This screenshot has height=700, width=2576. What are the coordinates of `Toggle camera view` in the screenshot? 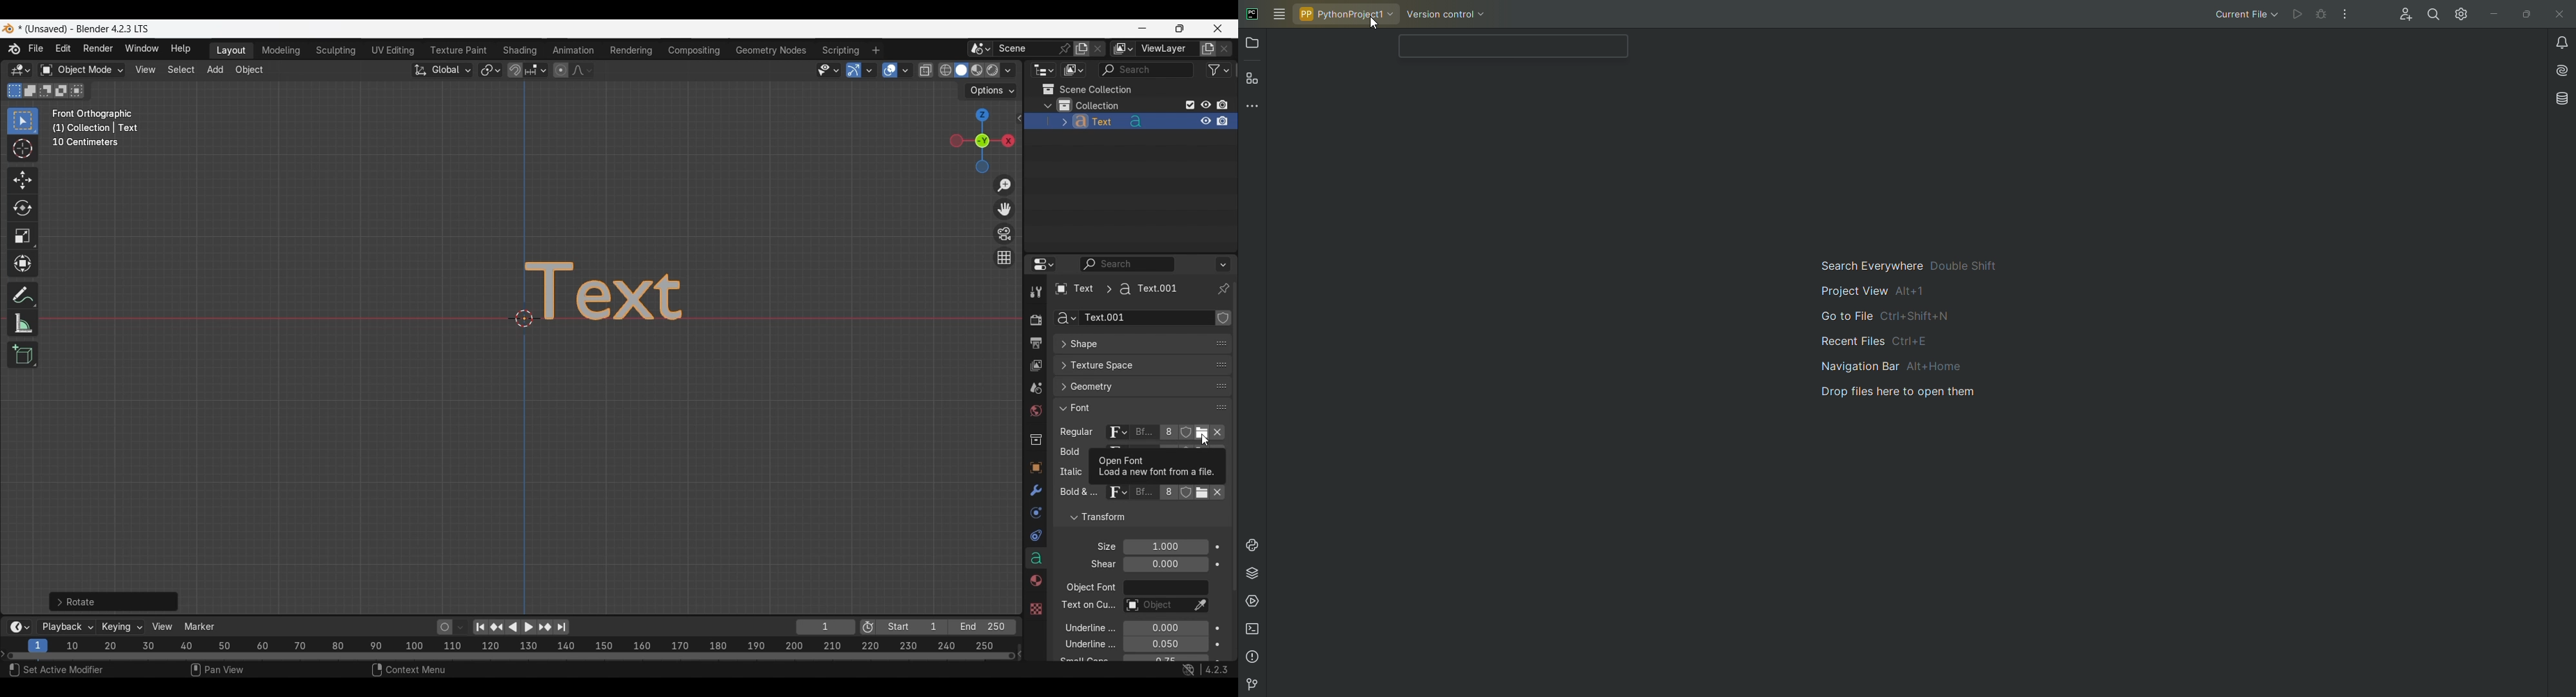 It's located at (1005, 233).